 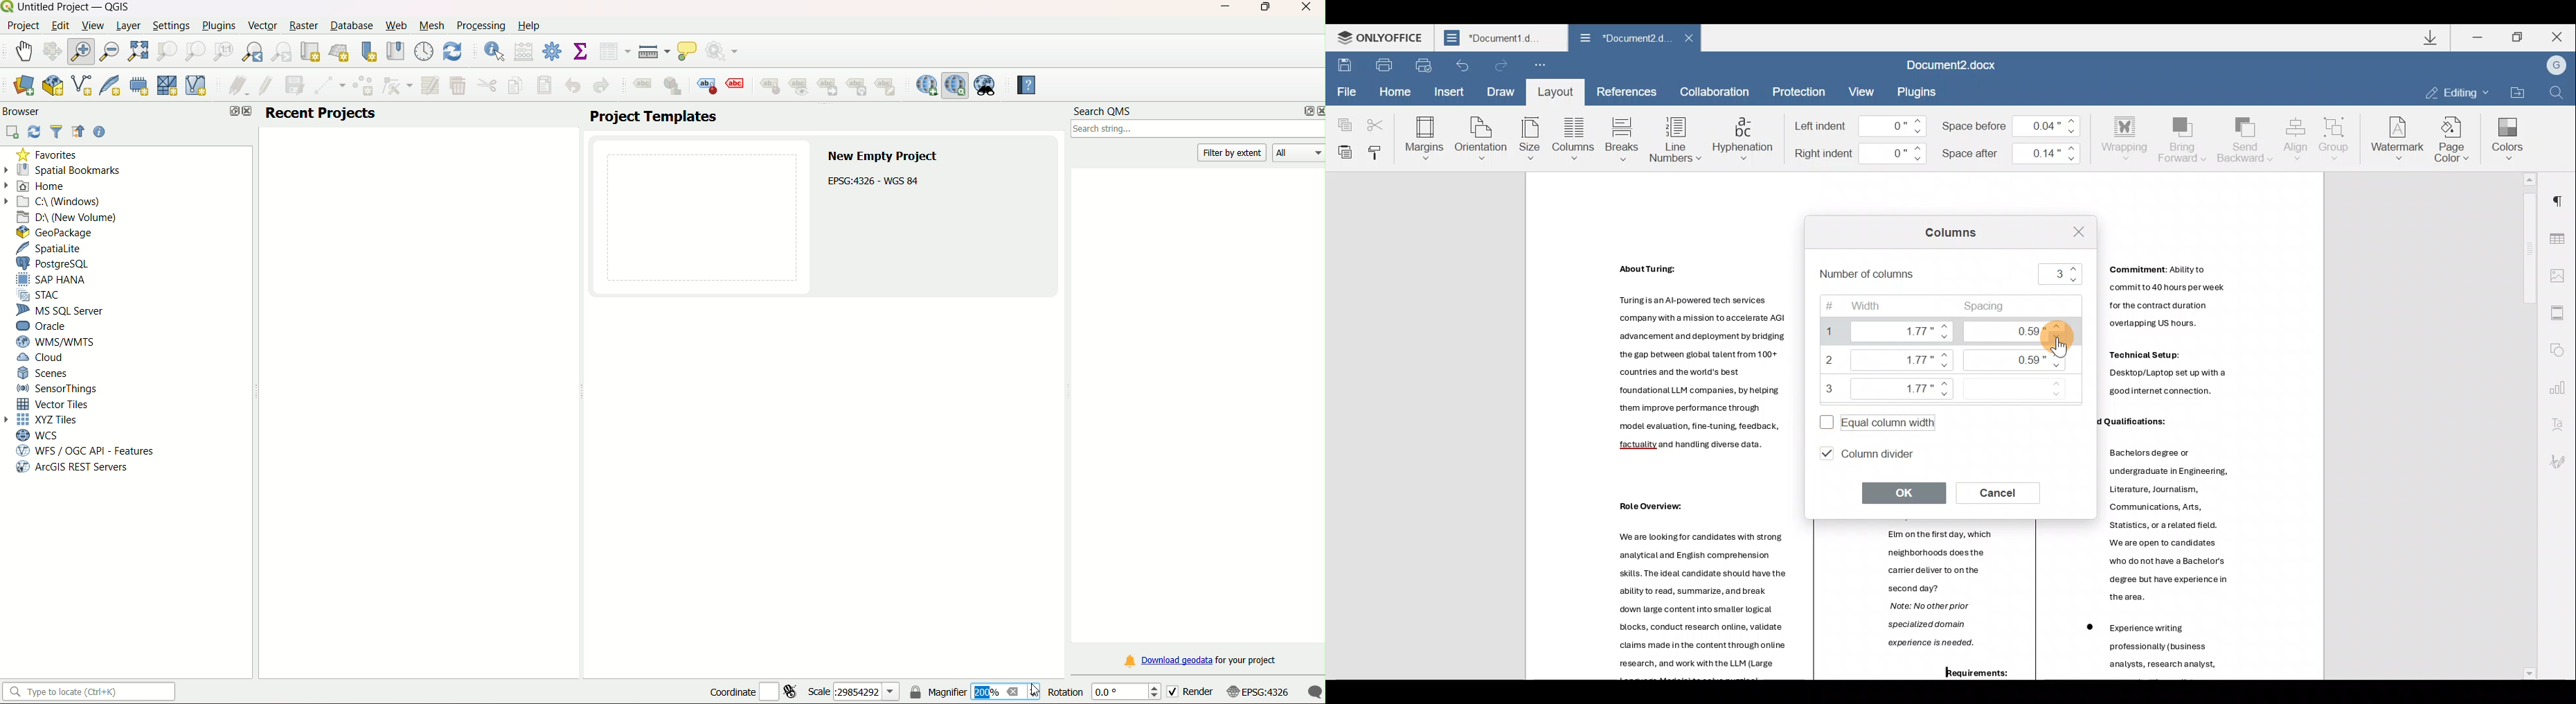 What do you see at coordinates (1035, 688) in the screenshot?
I see `Cursor` at bounding box center [1035, 688].